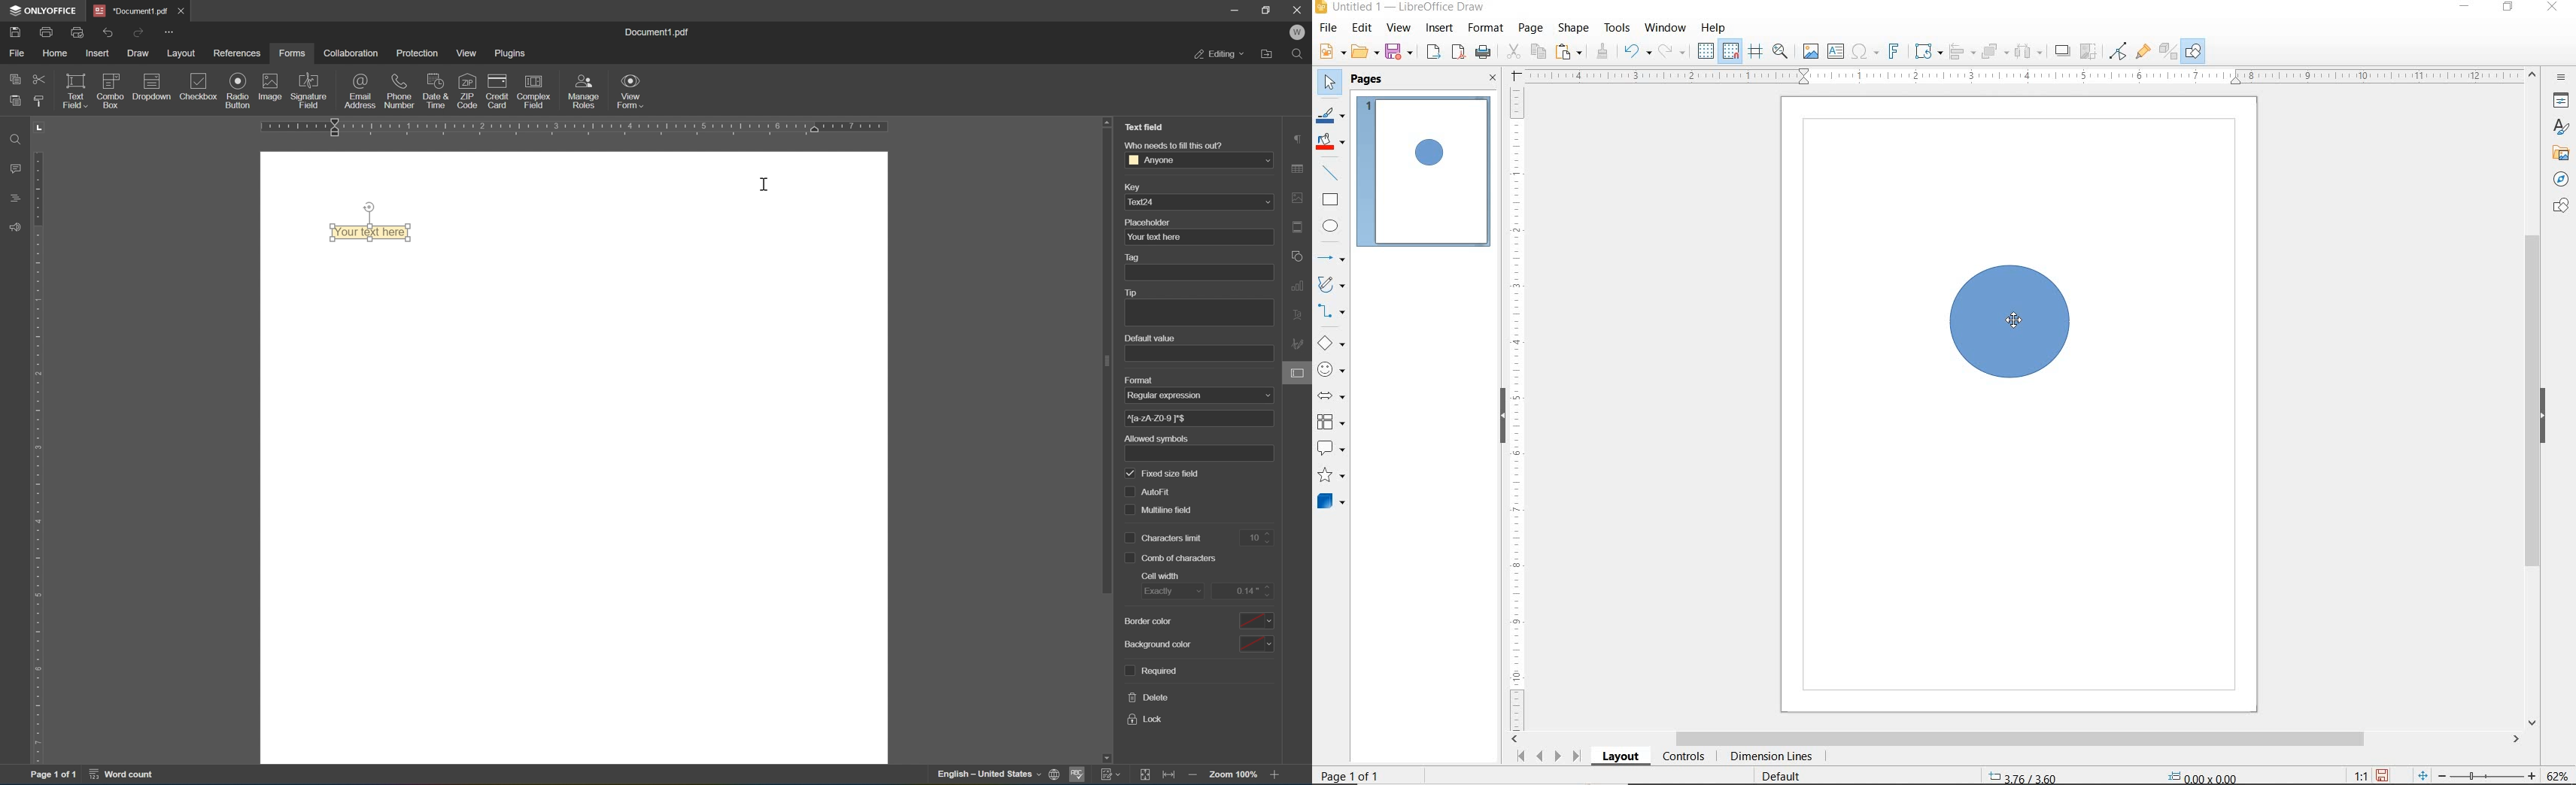 This screenshot has height=812, width=2576. I want to click on ruler, so click(576, 129).